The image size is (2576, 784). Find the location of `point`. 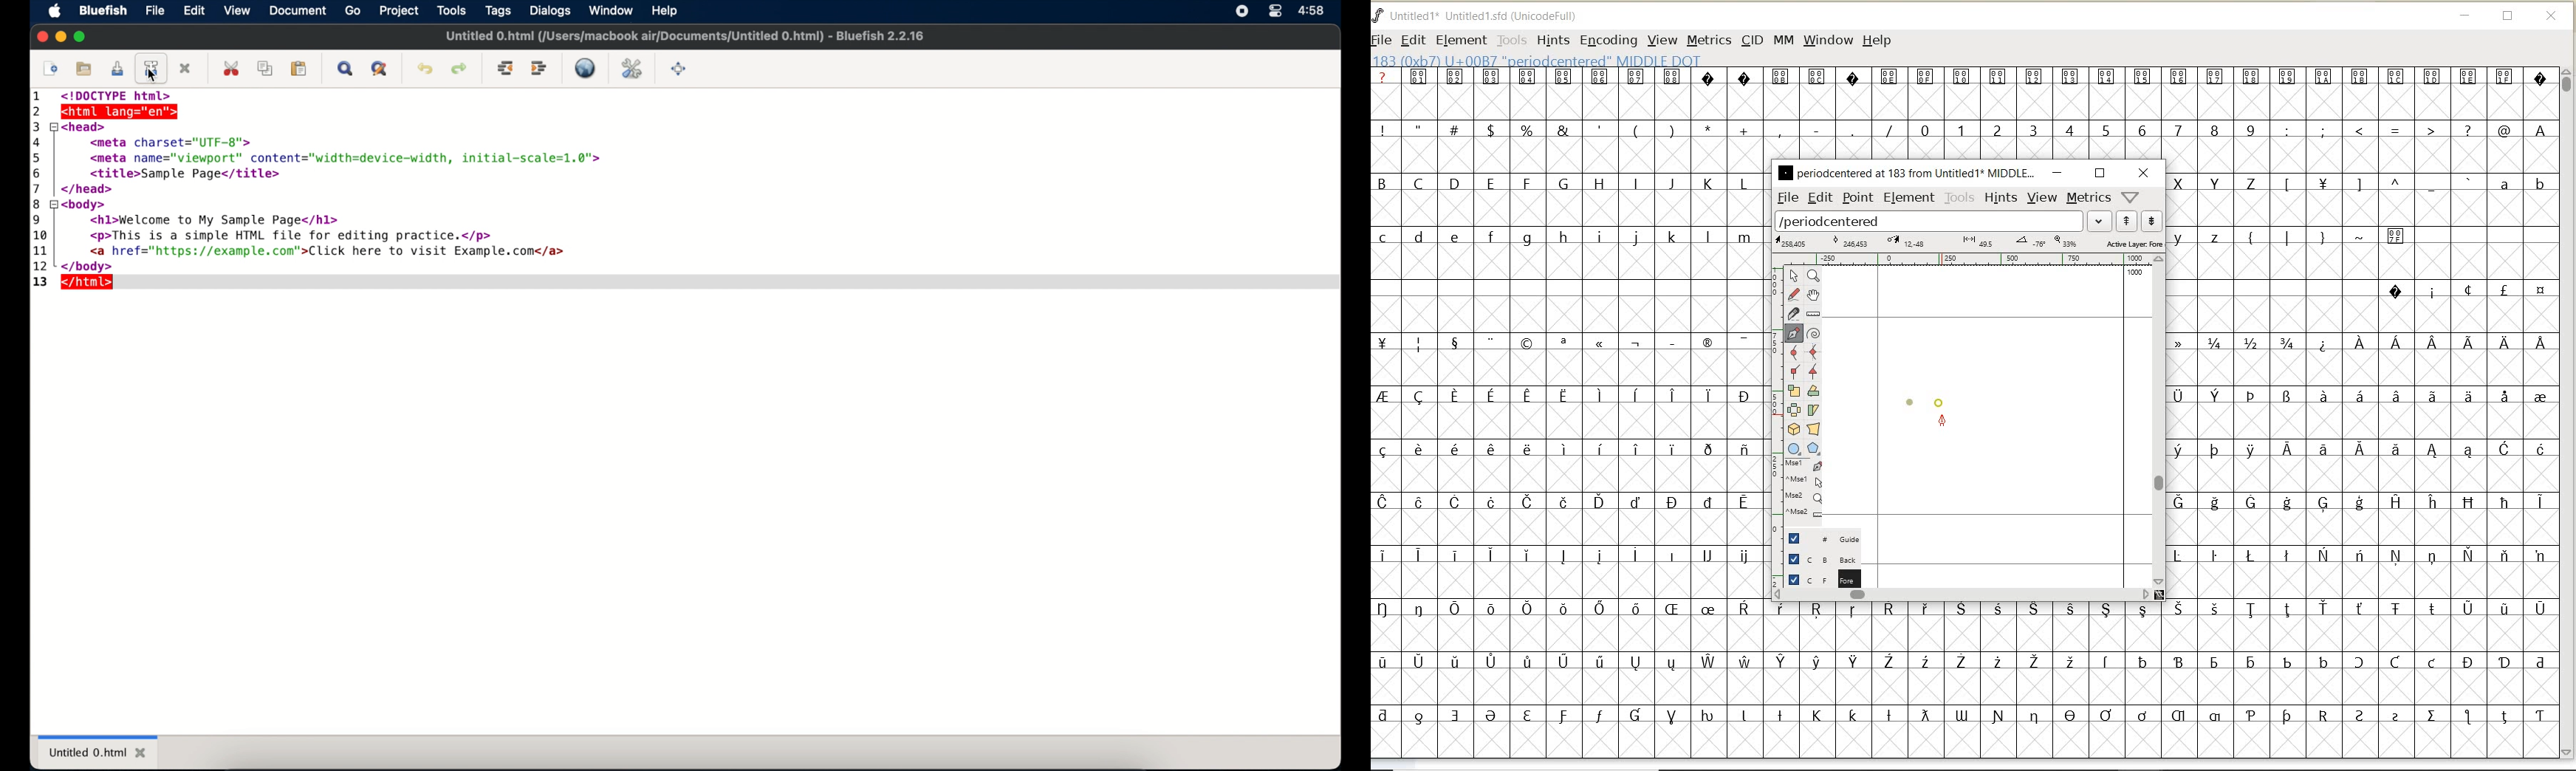

point is located at coordinates (1857, 199).